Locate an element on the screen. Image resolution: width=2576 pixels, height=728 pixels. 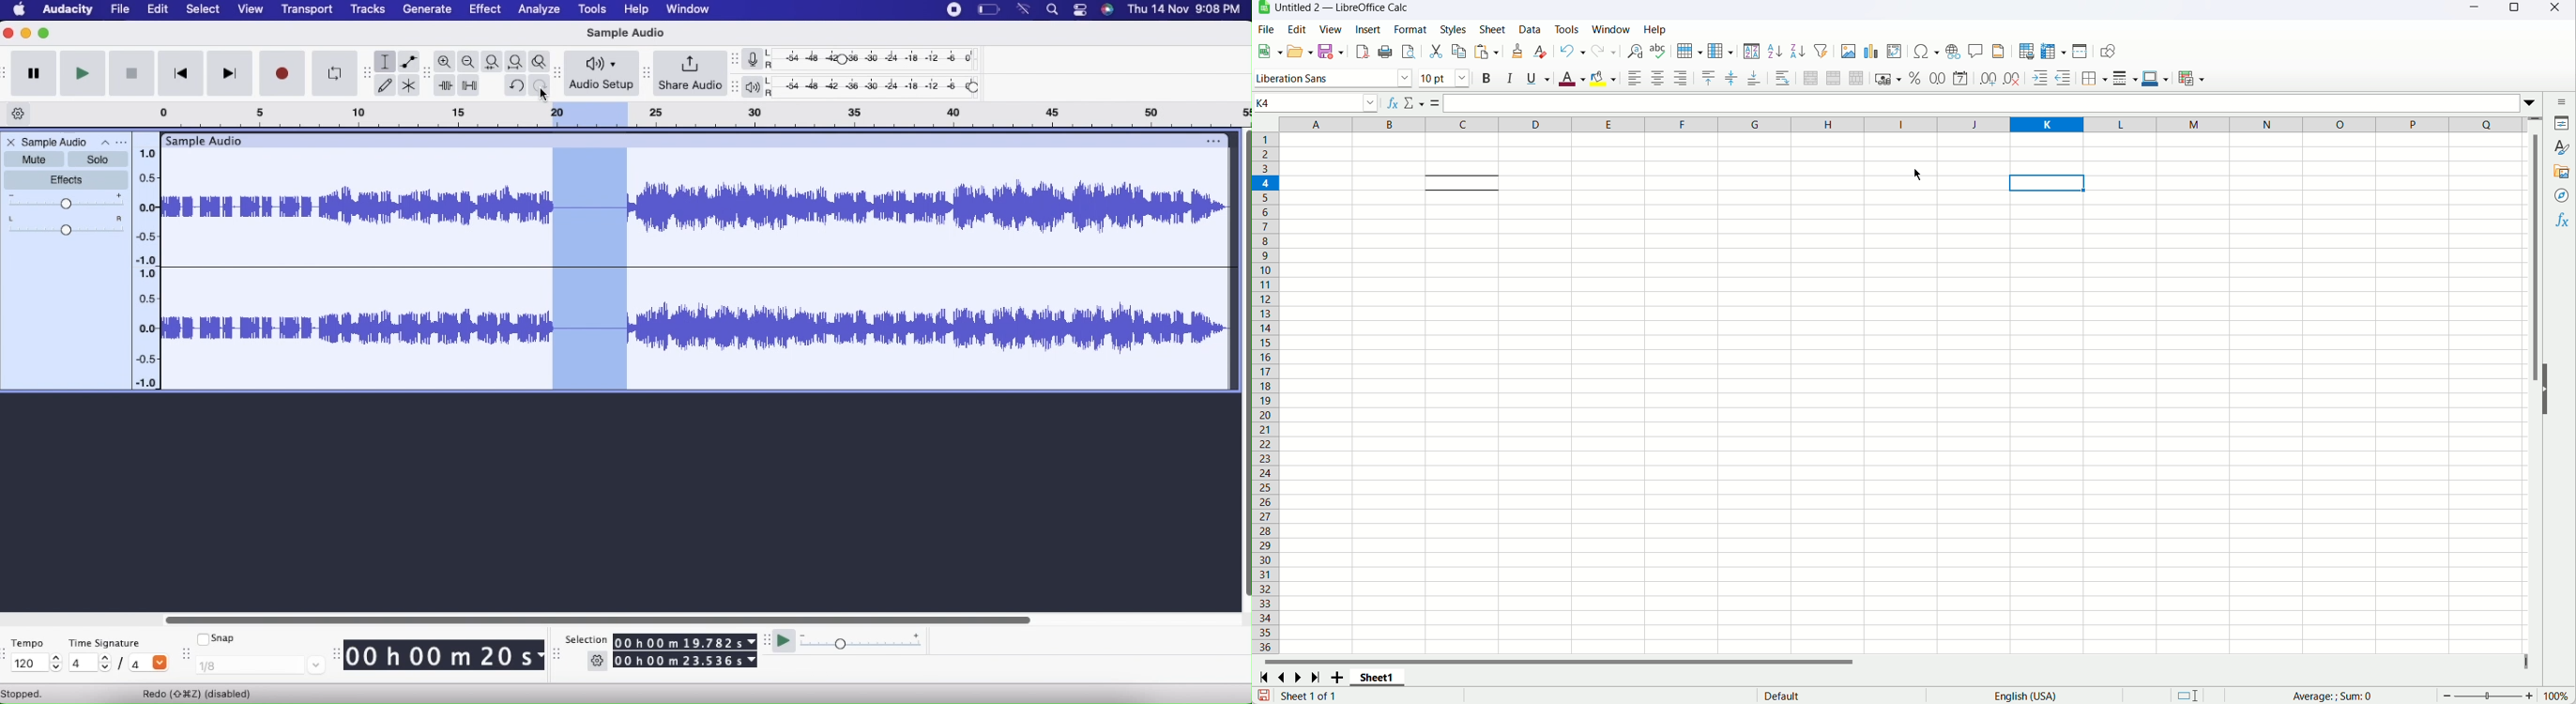
Effects is located at coordinates (68, 181).